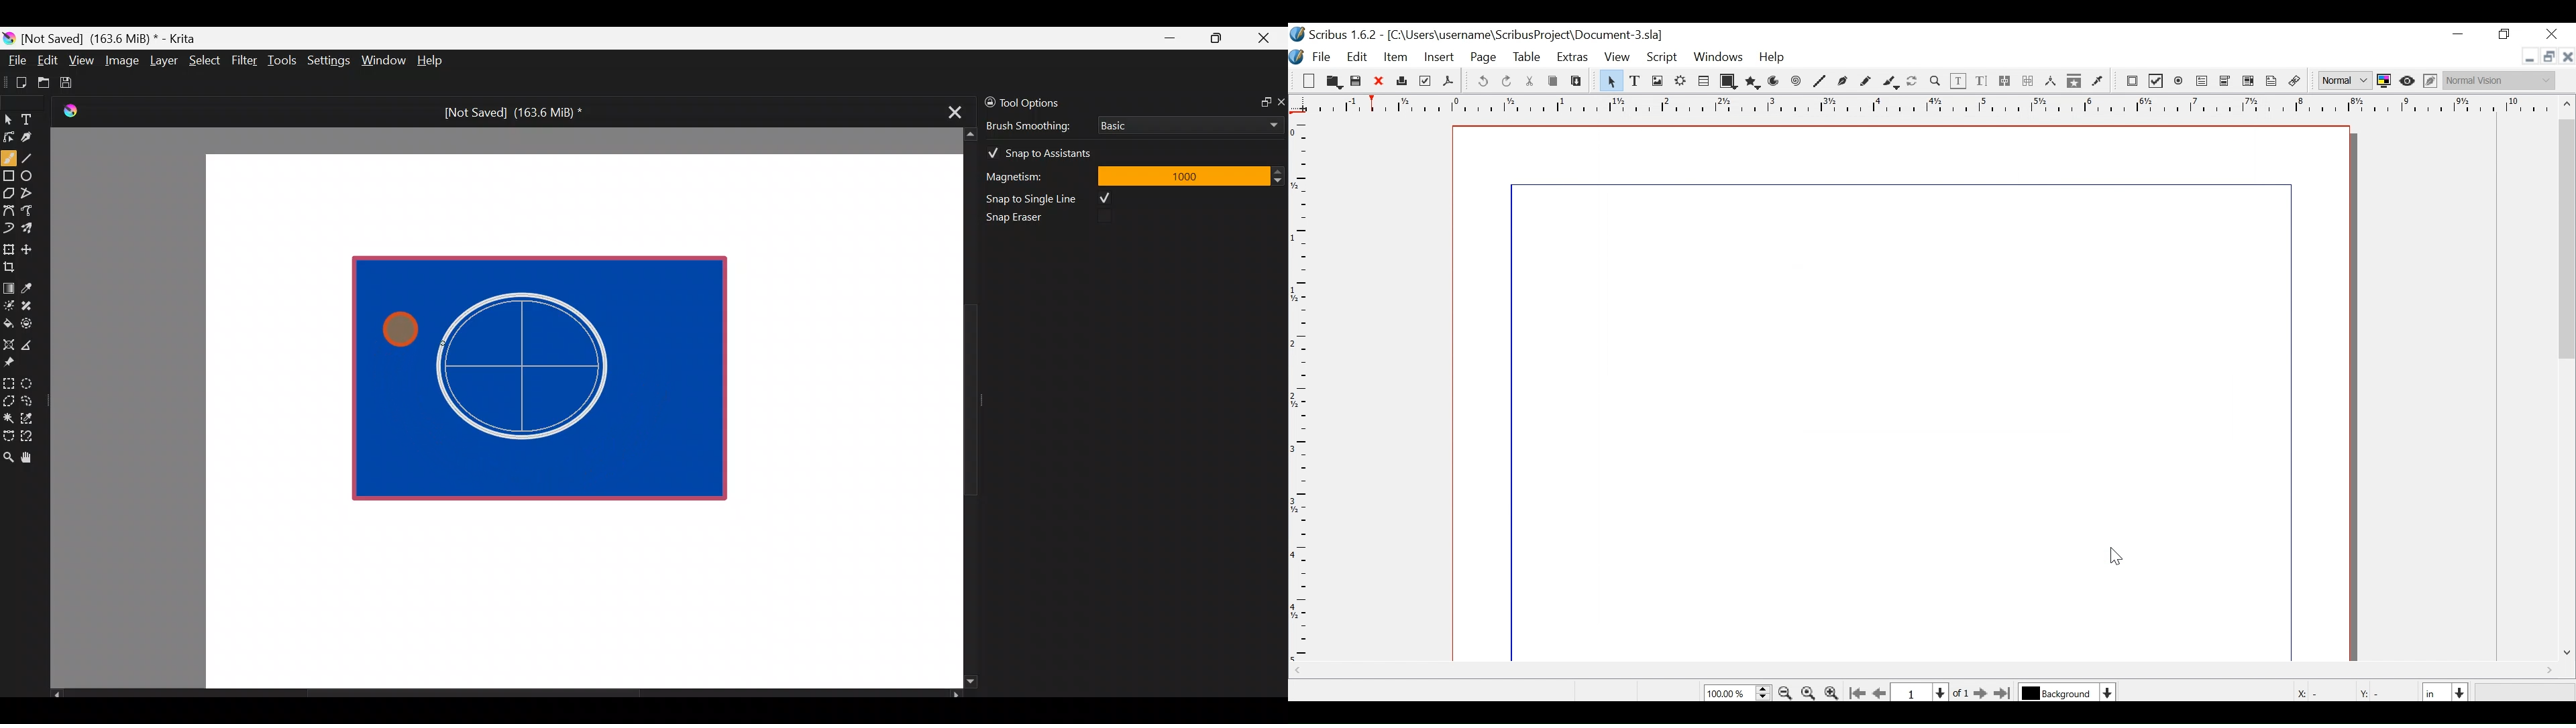 The width and height of the screenshot is (2576, 728). What do you see at coordinates (162, 64) in the screenshot?
I see `Layer` at bounding box center [162, 64].